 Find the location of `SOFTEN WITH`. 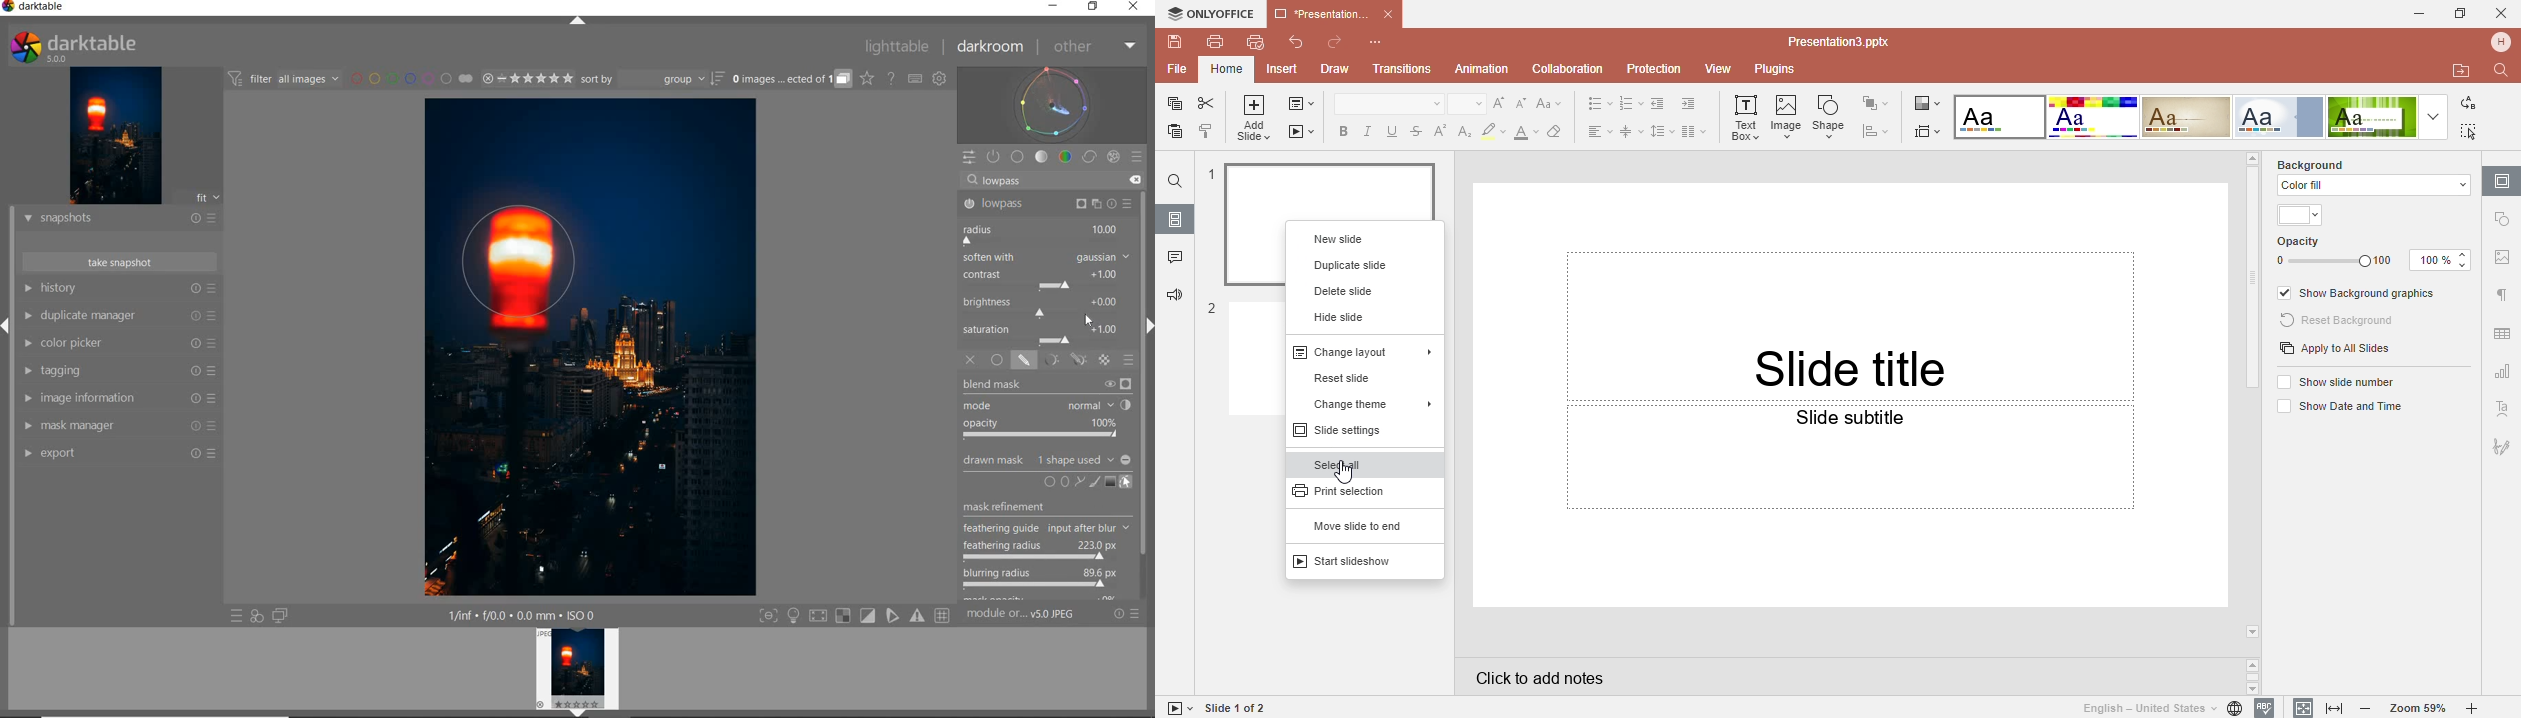

SOFTEN WITH is located at coordinates (1047, 258).